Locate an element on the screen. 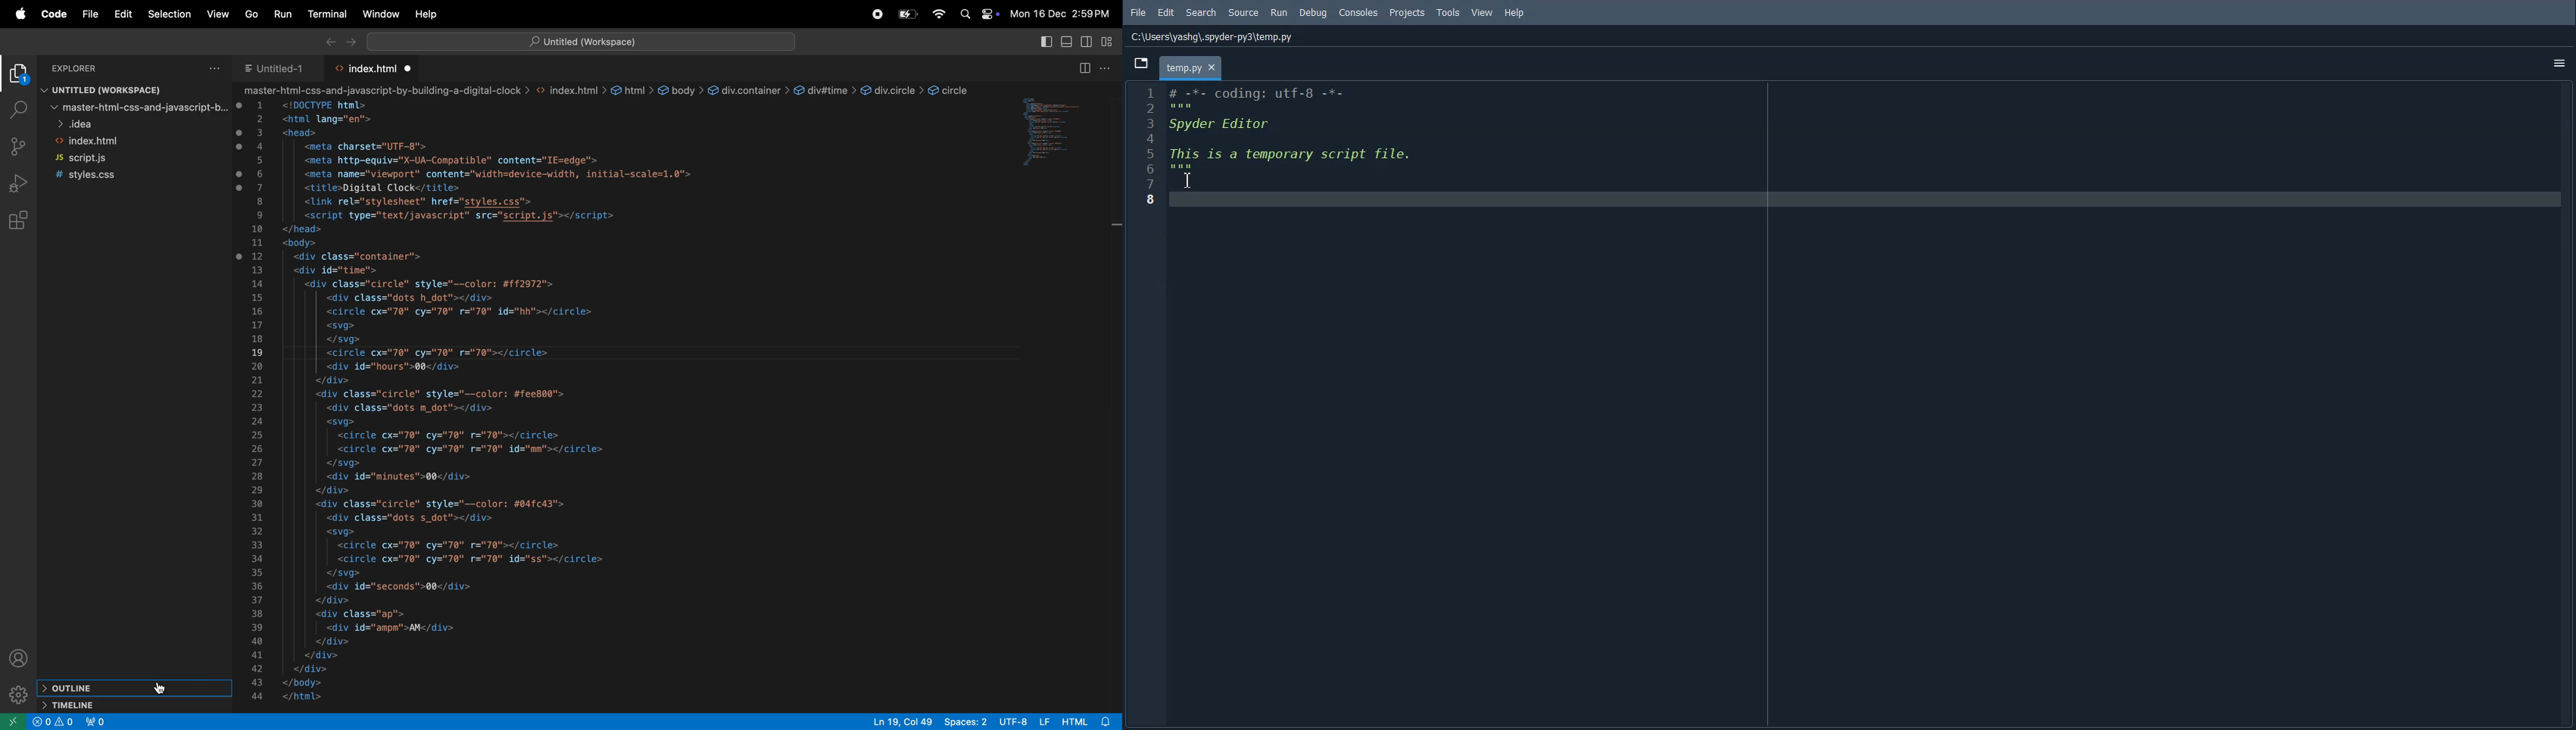  edit is located at coordinates (123, 14).